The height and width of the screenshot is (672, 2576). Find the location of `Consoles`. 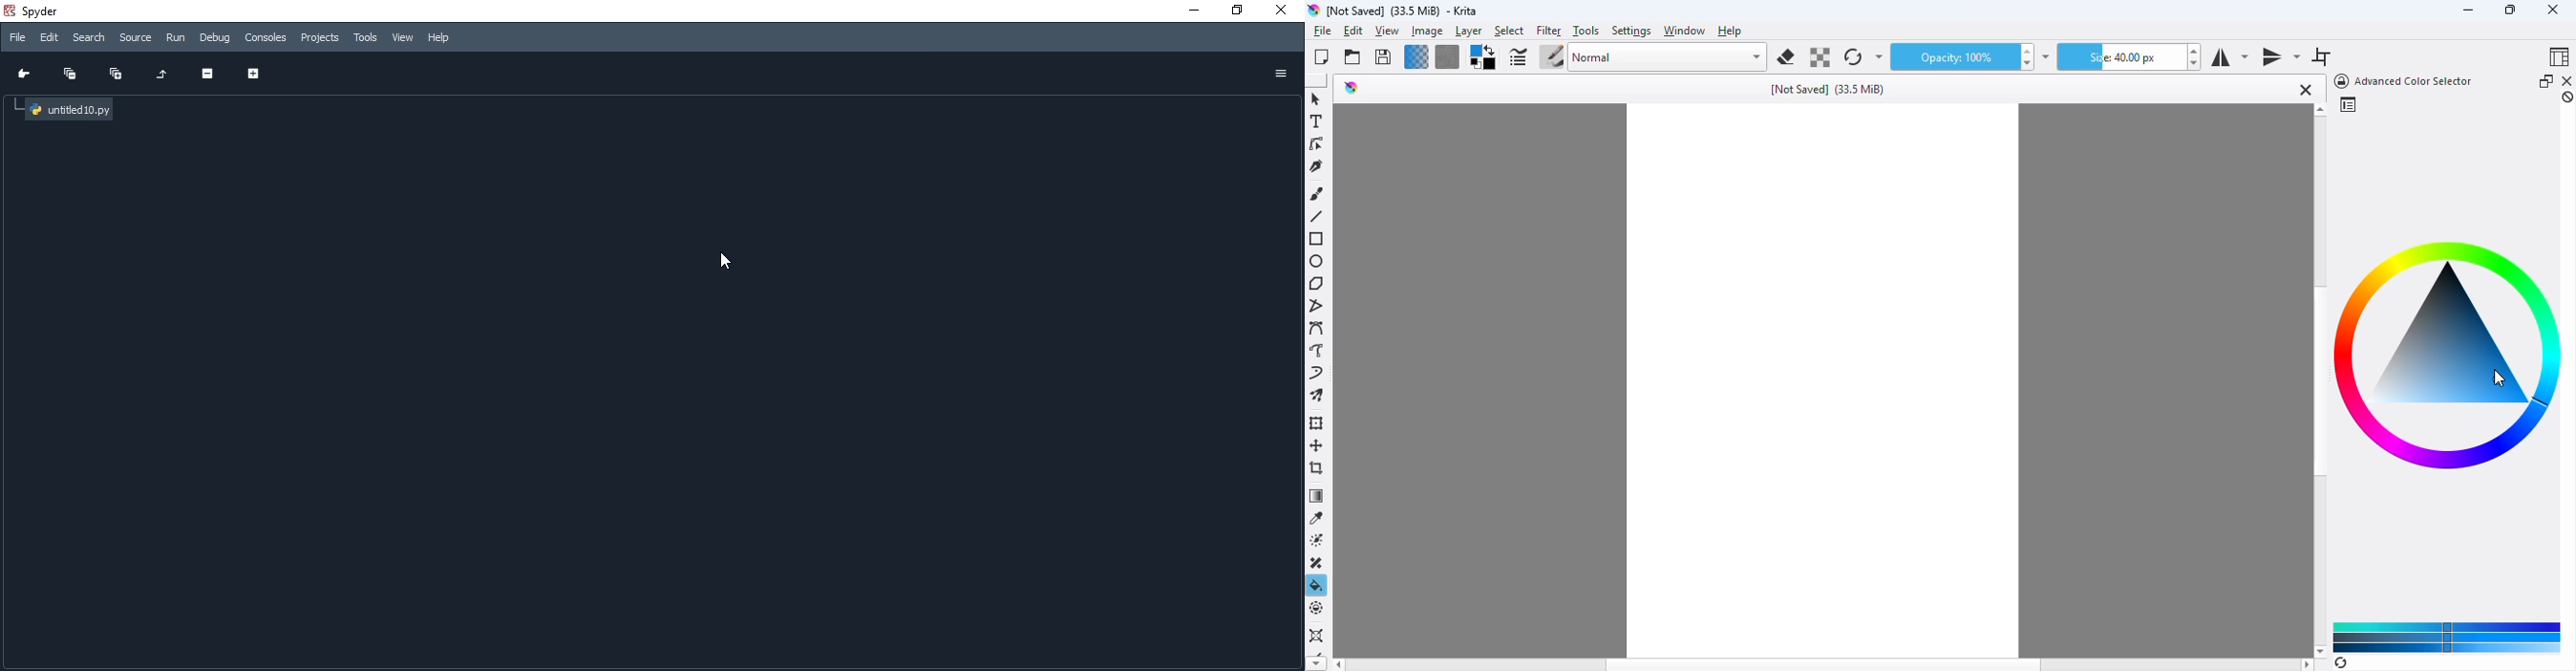

Consoles is located at coordinates (267, 36).